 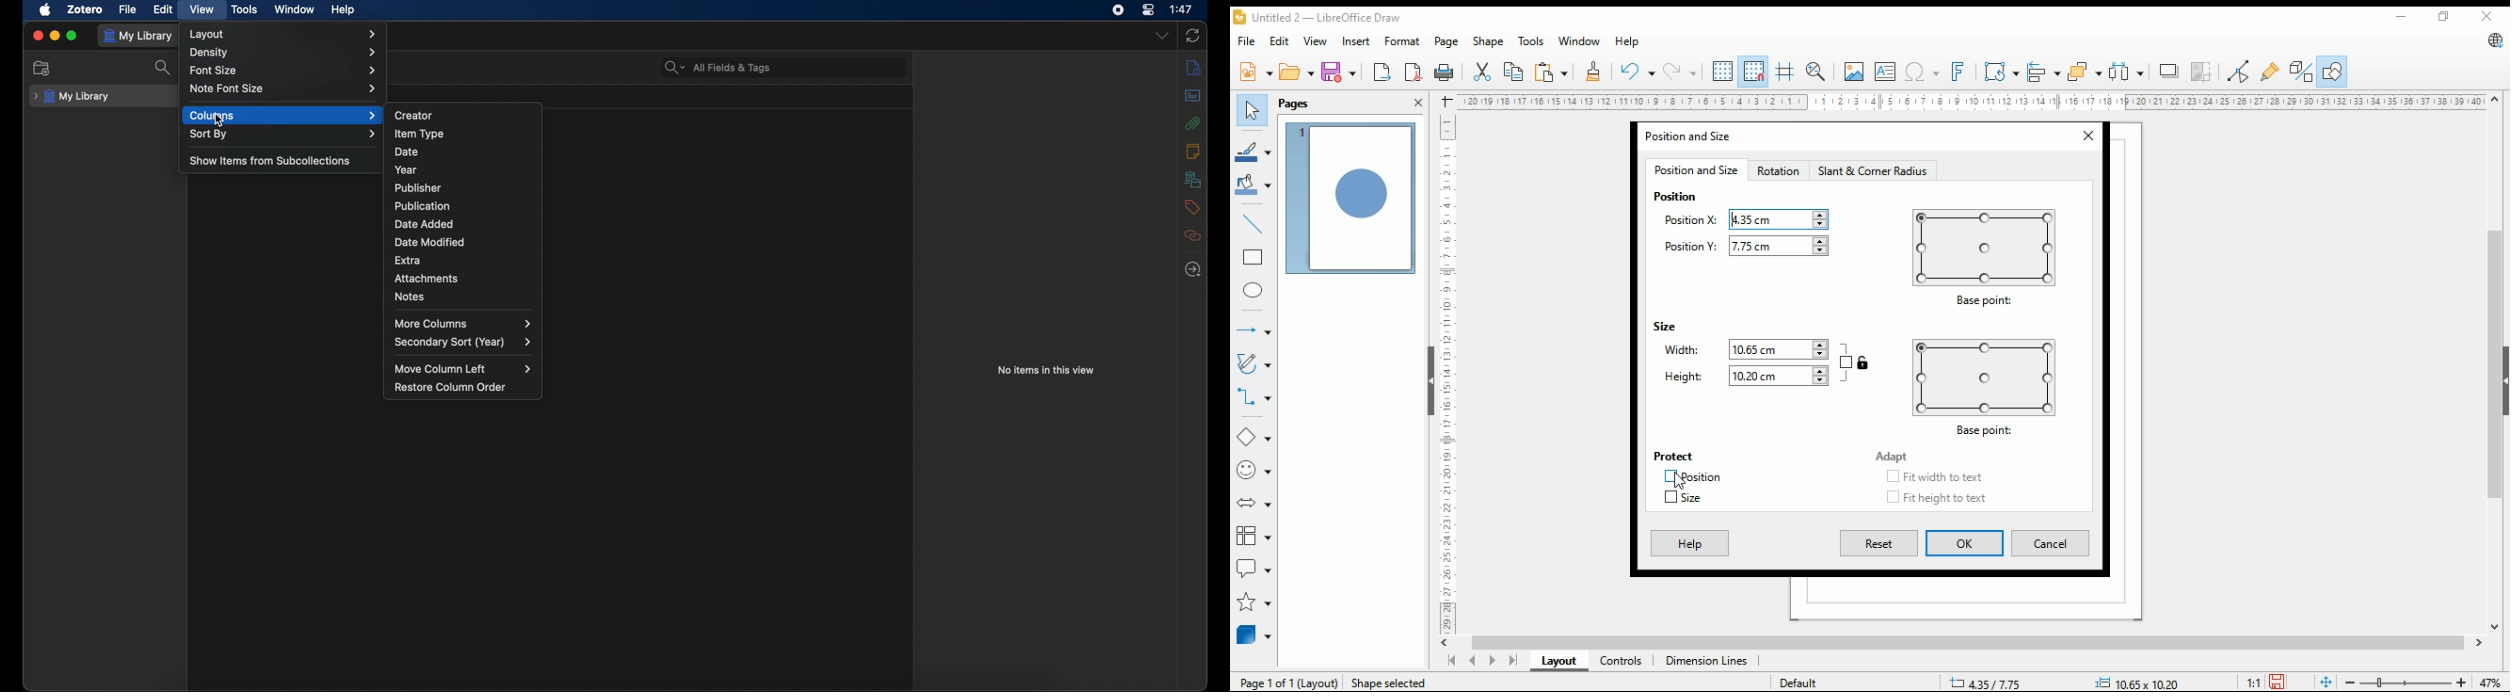 I want to click on 0.00x0.00, so click(x=2134, y=683).